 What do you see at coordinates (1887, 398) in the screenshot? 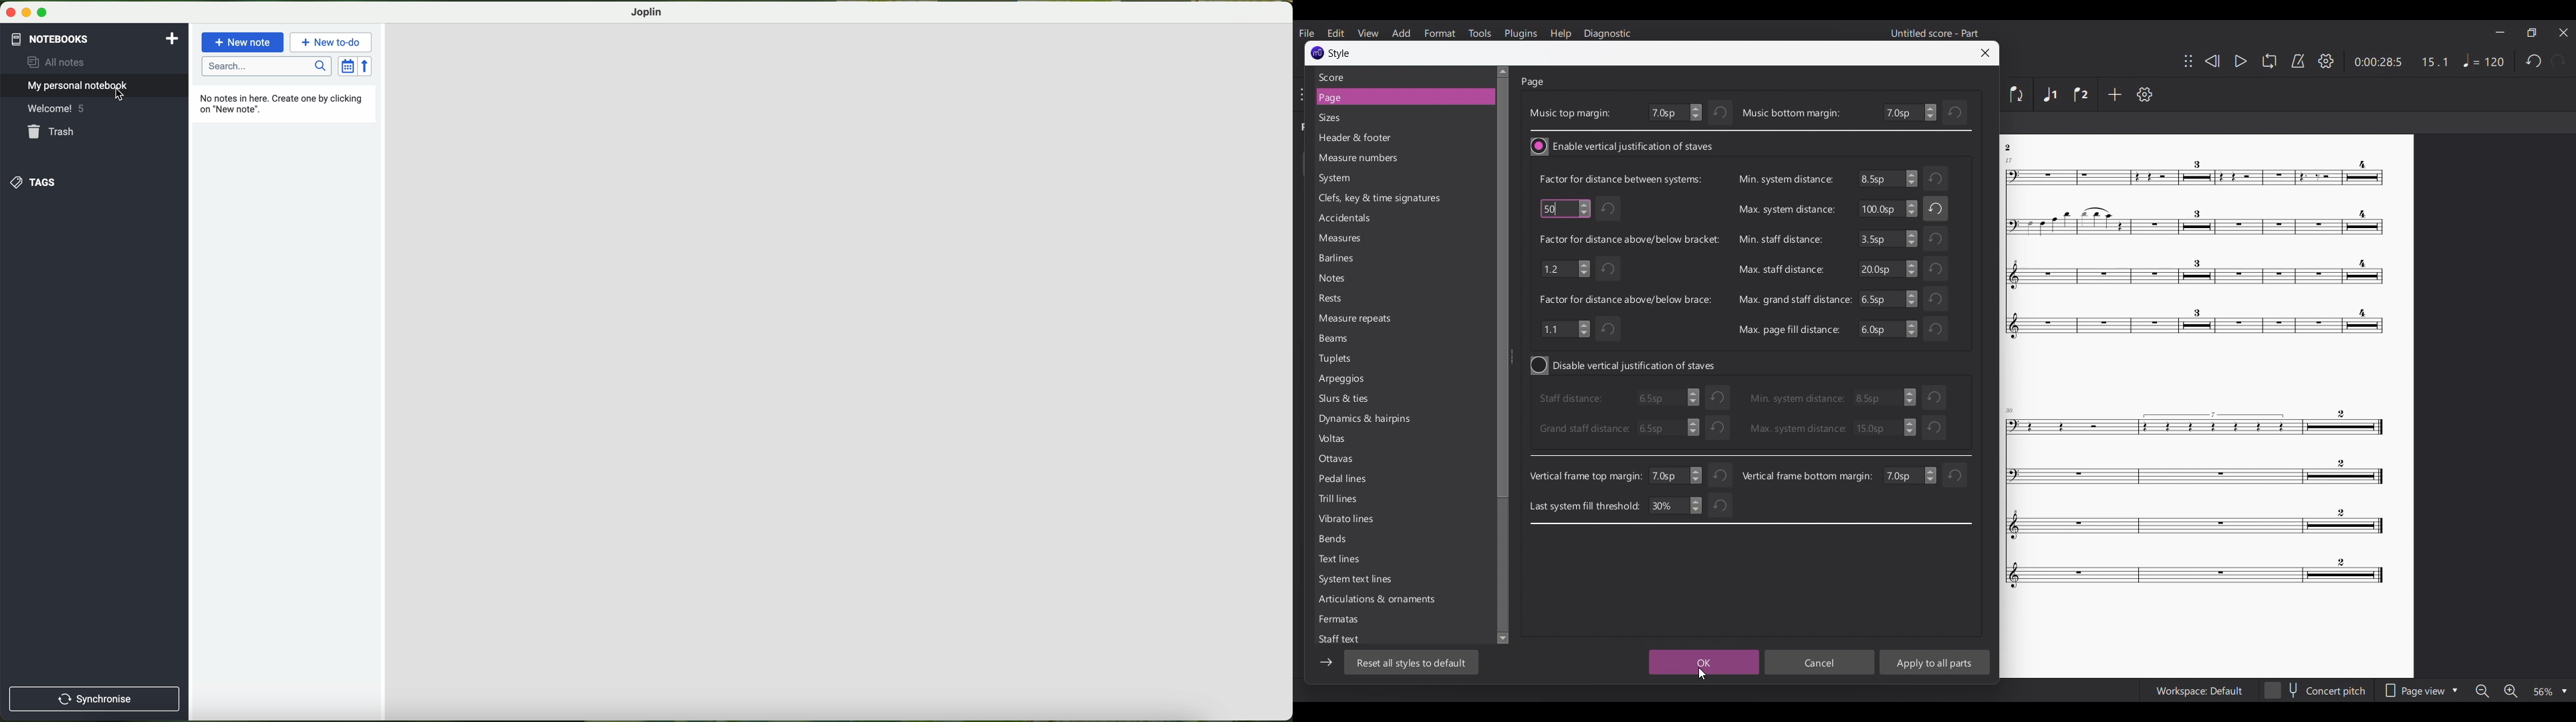
I see `3.5 sp` at bounding box center [1887, 398].